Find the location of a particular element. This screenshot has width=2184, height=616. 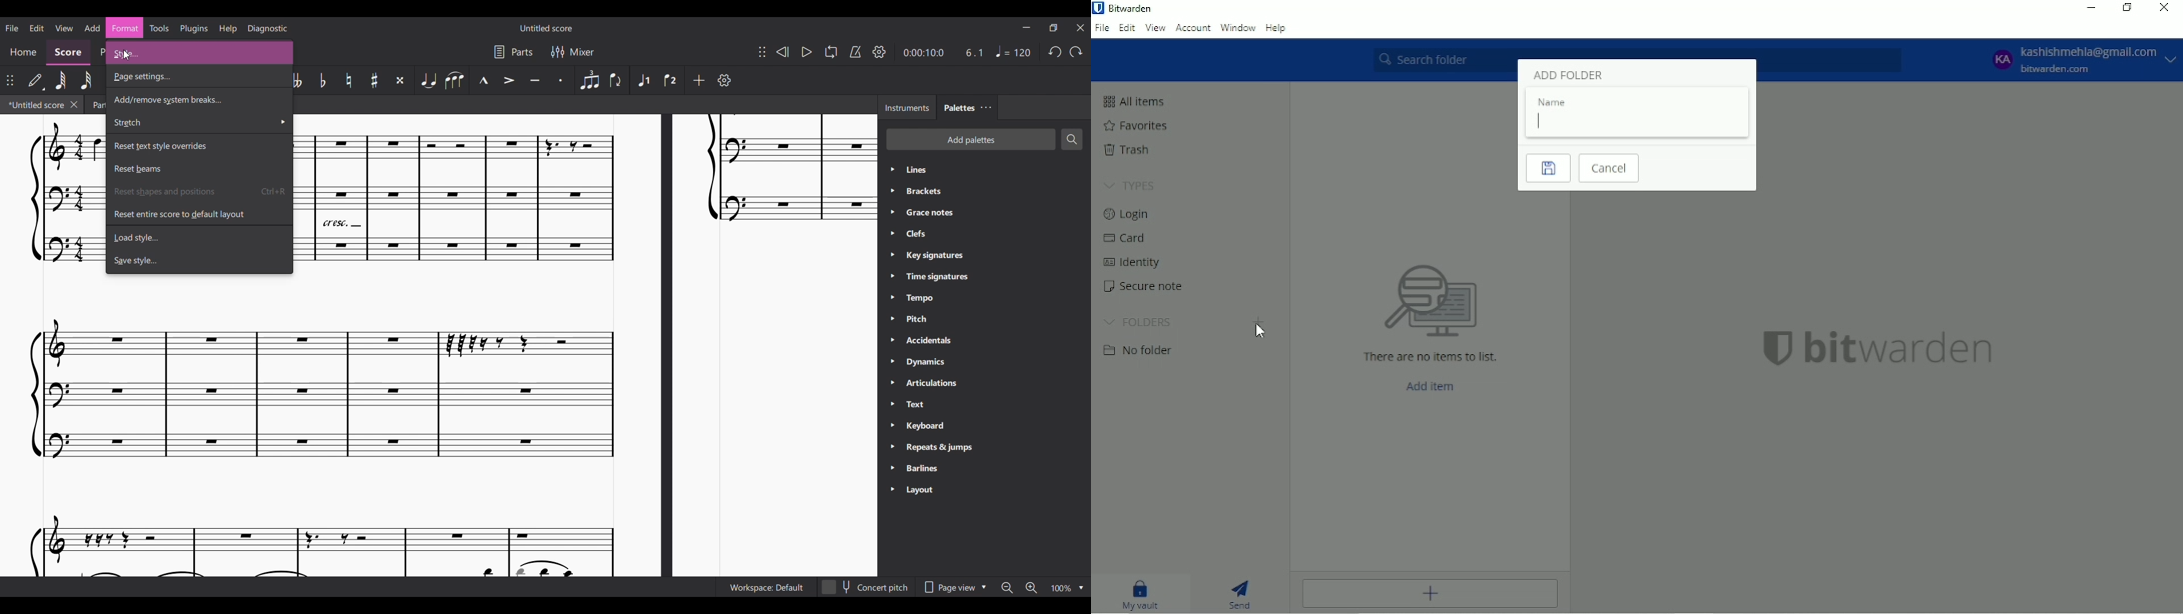

Restore down is located at coordinates (2127, 8).